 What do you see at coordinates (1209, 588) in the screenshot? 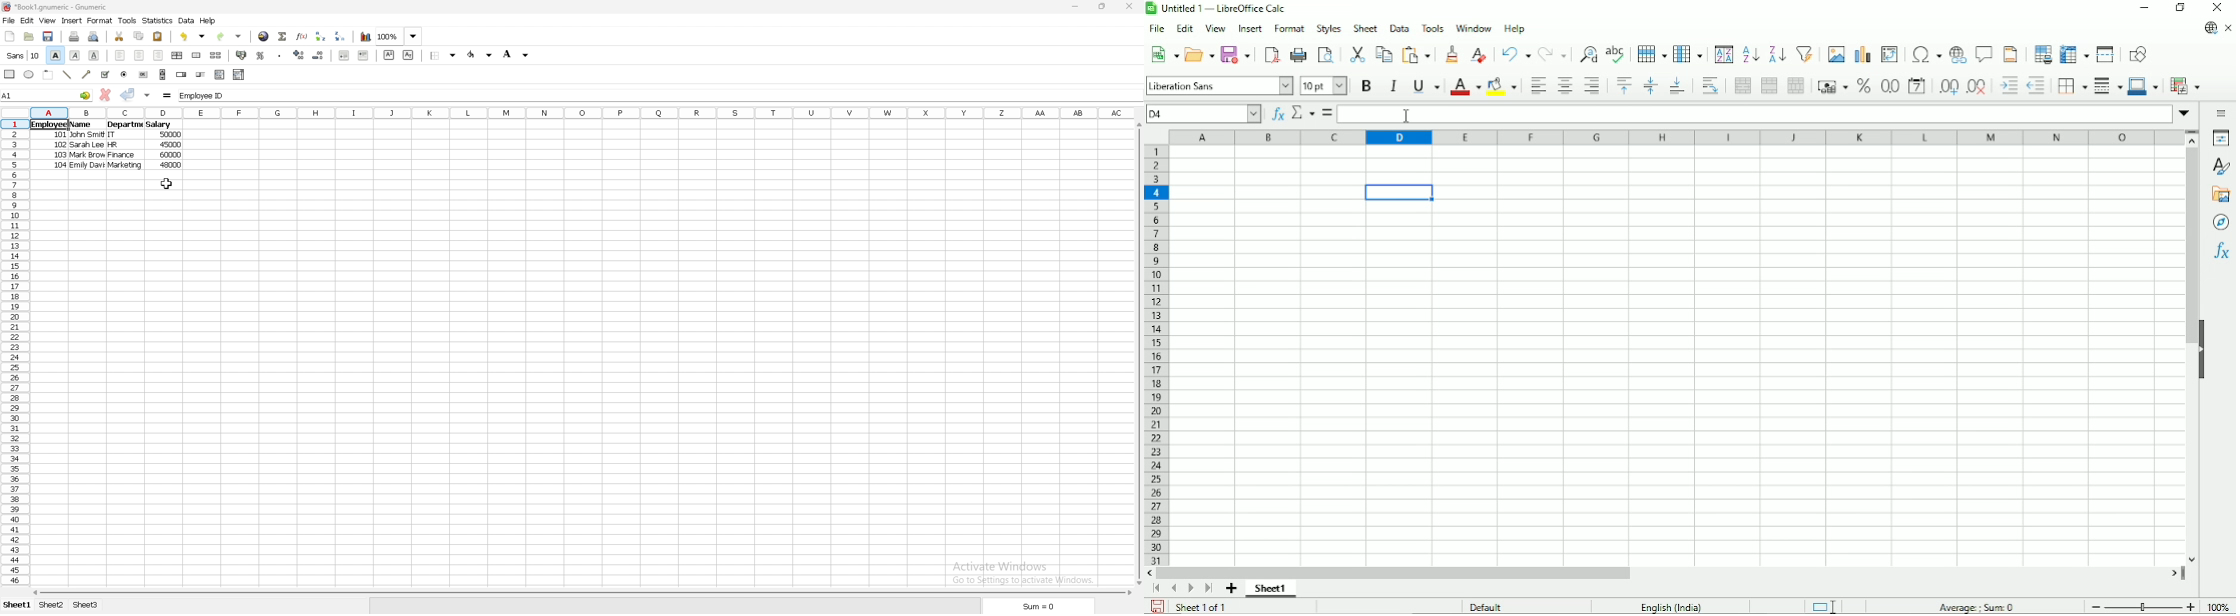
I see `Scroll to last sheet` at bounding box center [1209, 588].